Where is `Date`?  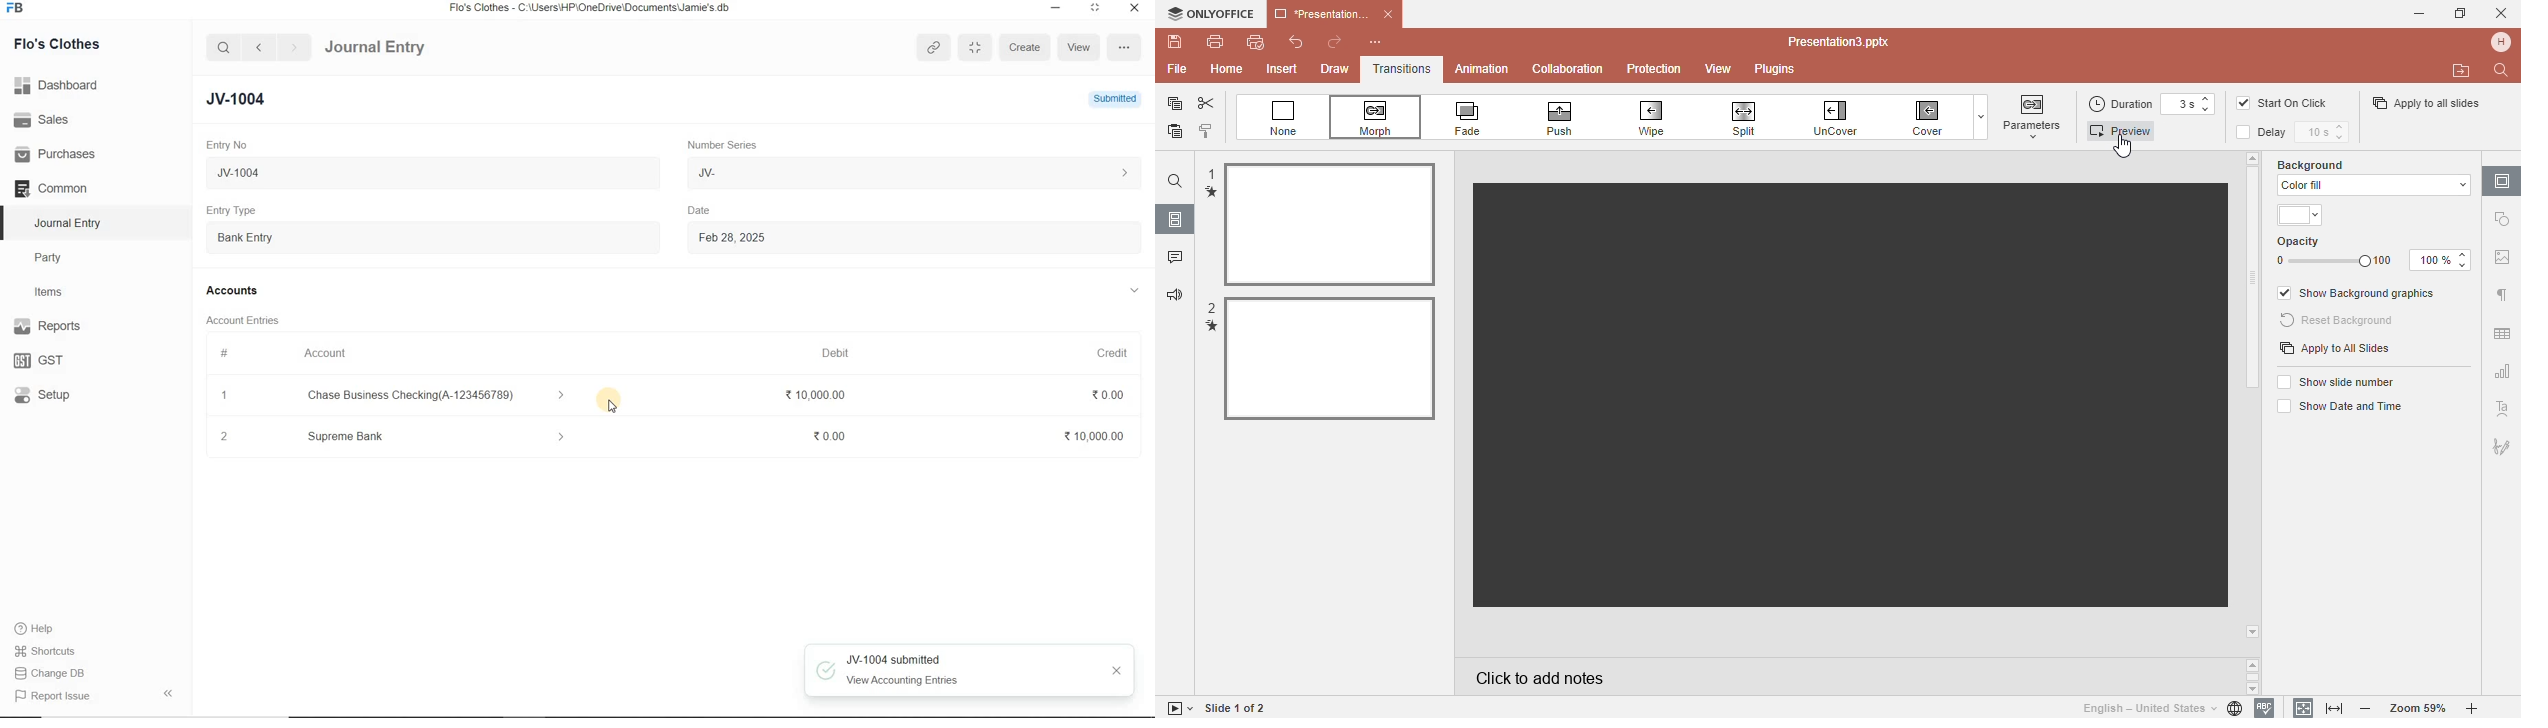
Date is located at coordinates (705, 207).